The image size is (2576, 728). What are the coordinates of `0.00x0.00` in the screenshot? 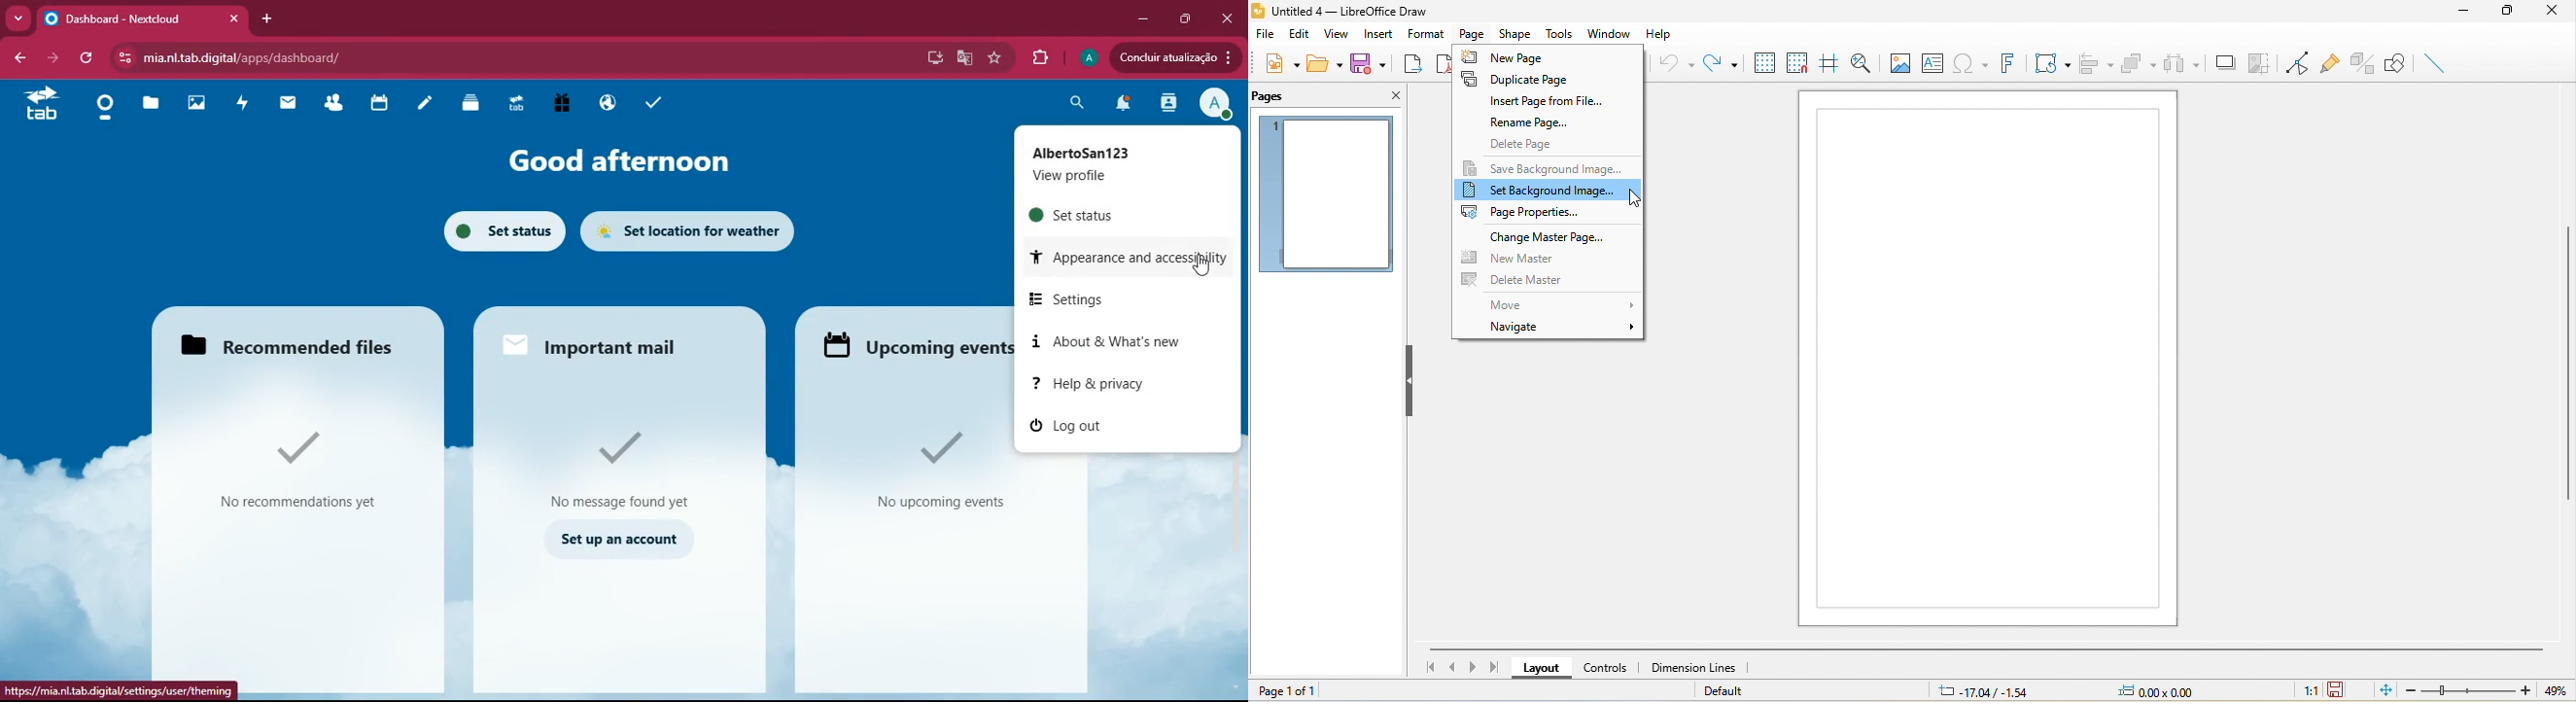 It's located at (2169, 689).